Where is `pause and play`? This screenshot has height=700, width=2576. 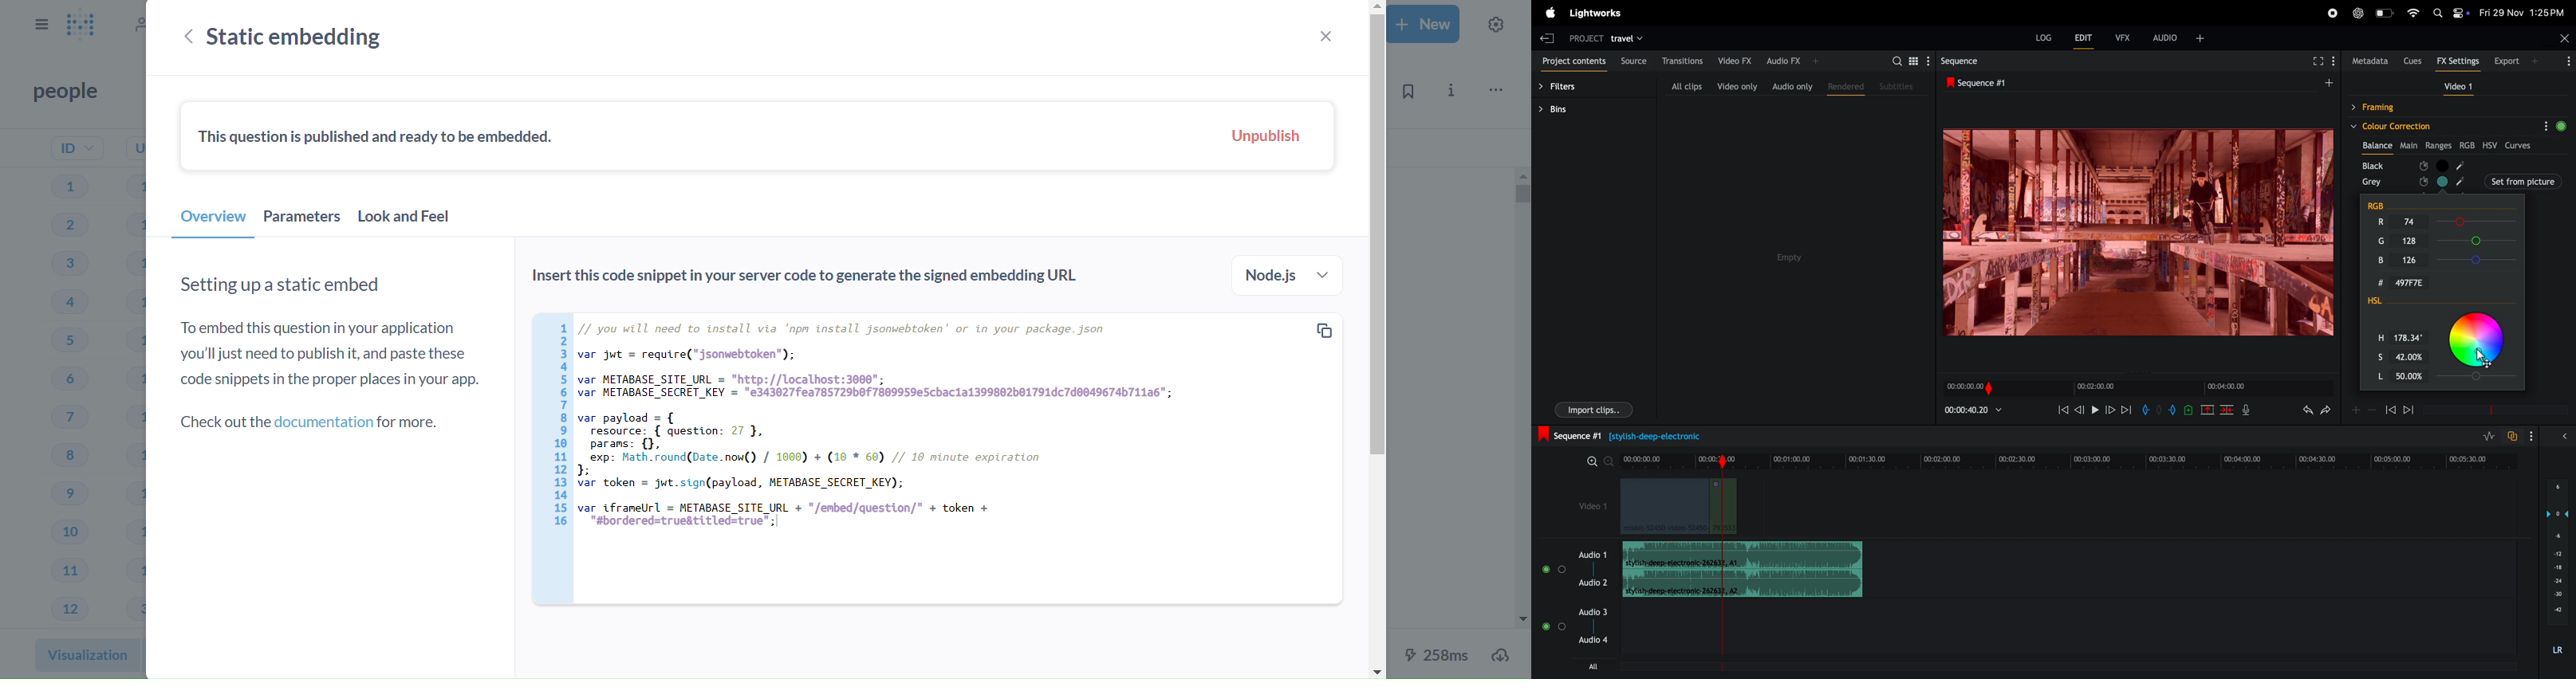 pause and play is located at coordinates (2098, 410).